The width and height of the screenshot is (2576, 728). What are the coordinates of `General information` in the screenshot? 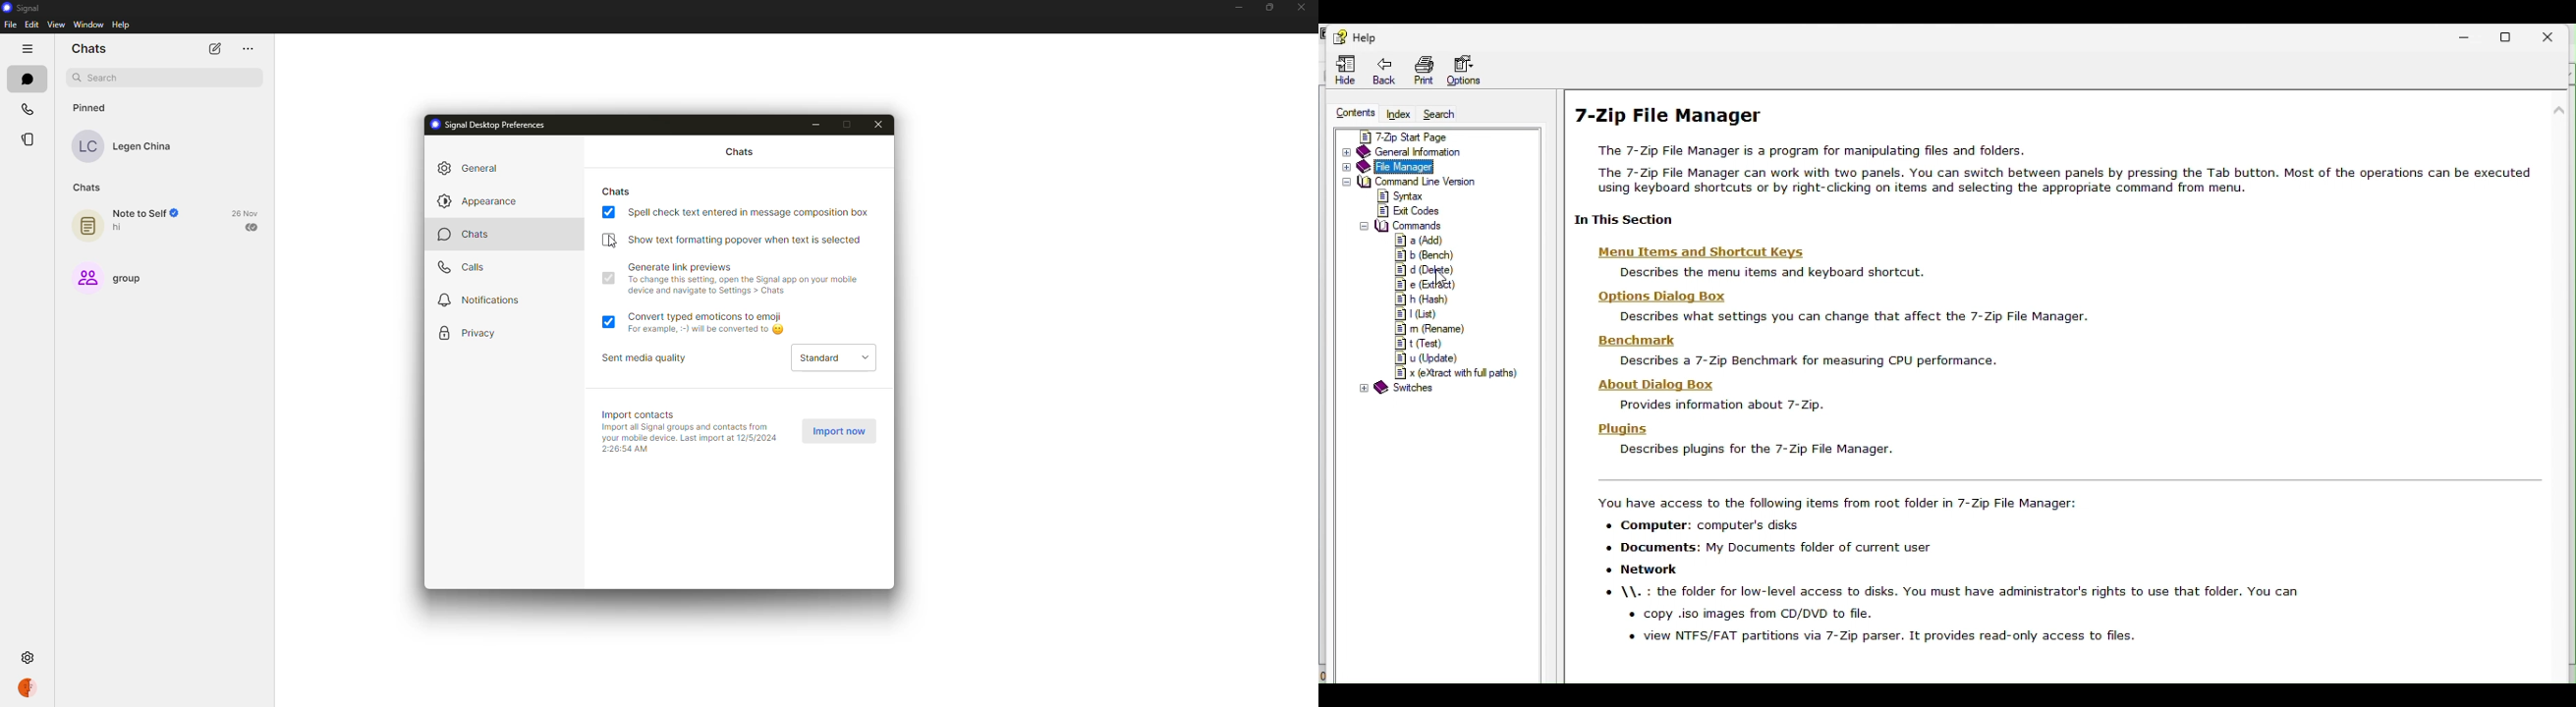 It's located at (1417, 152).